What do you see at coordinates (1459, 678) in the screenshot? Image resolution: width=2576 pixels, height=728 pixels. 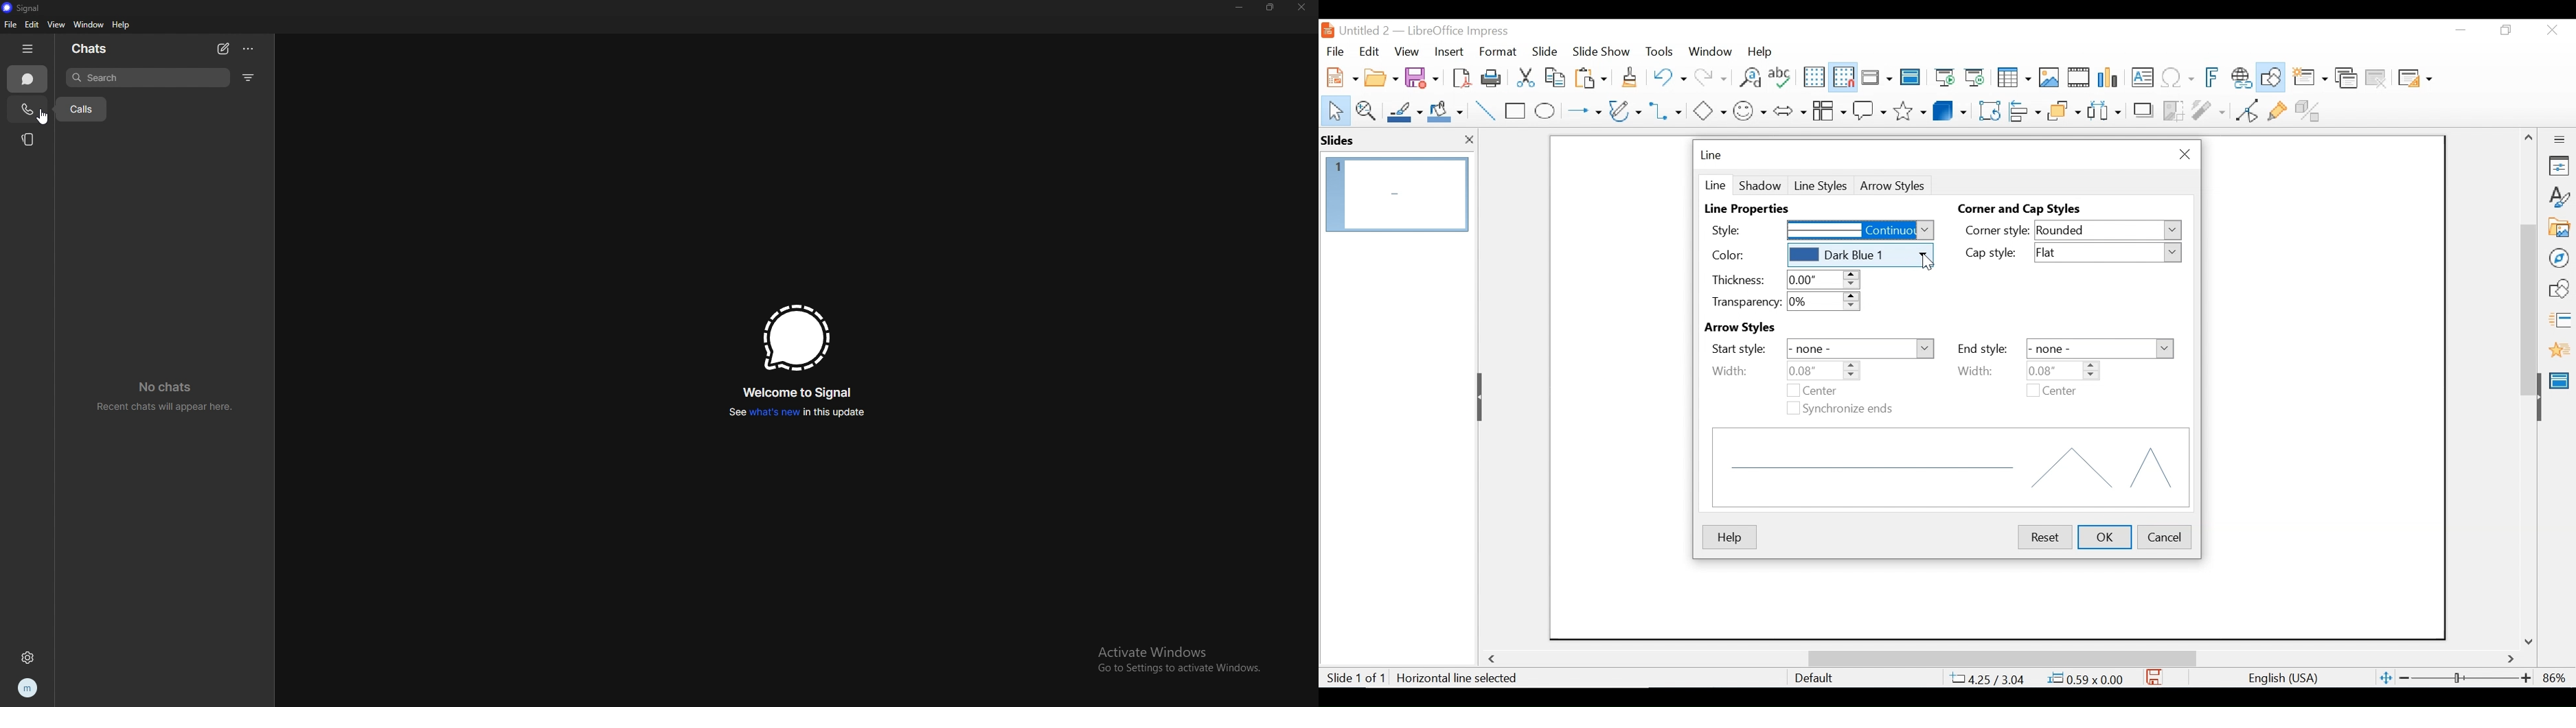 I see `Horizontal line Selected` at bounding box center [1459, 678].